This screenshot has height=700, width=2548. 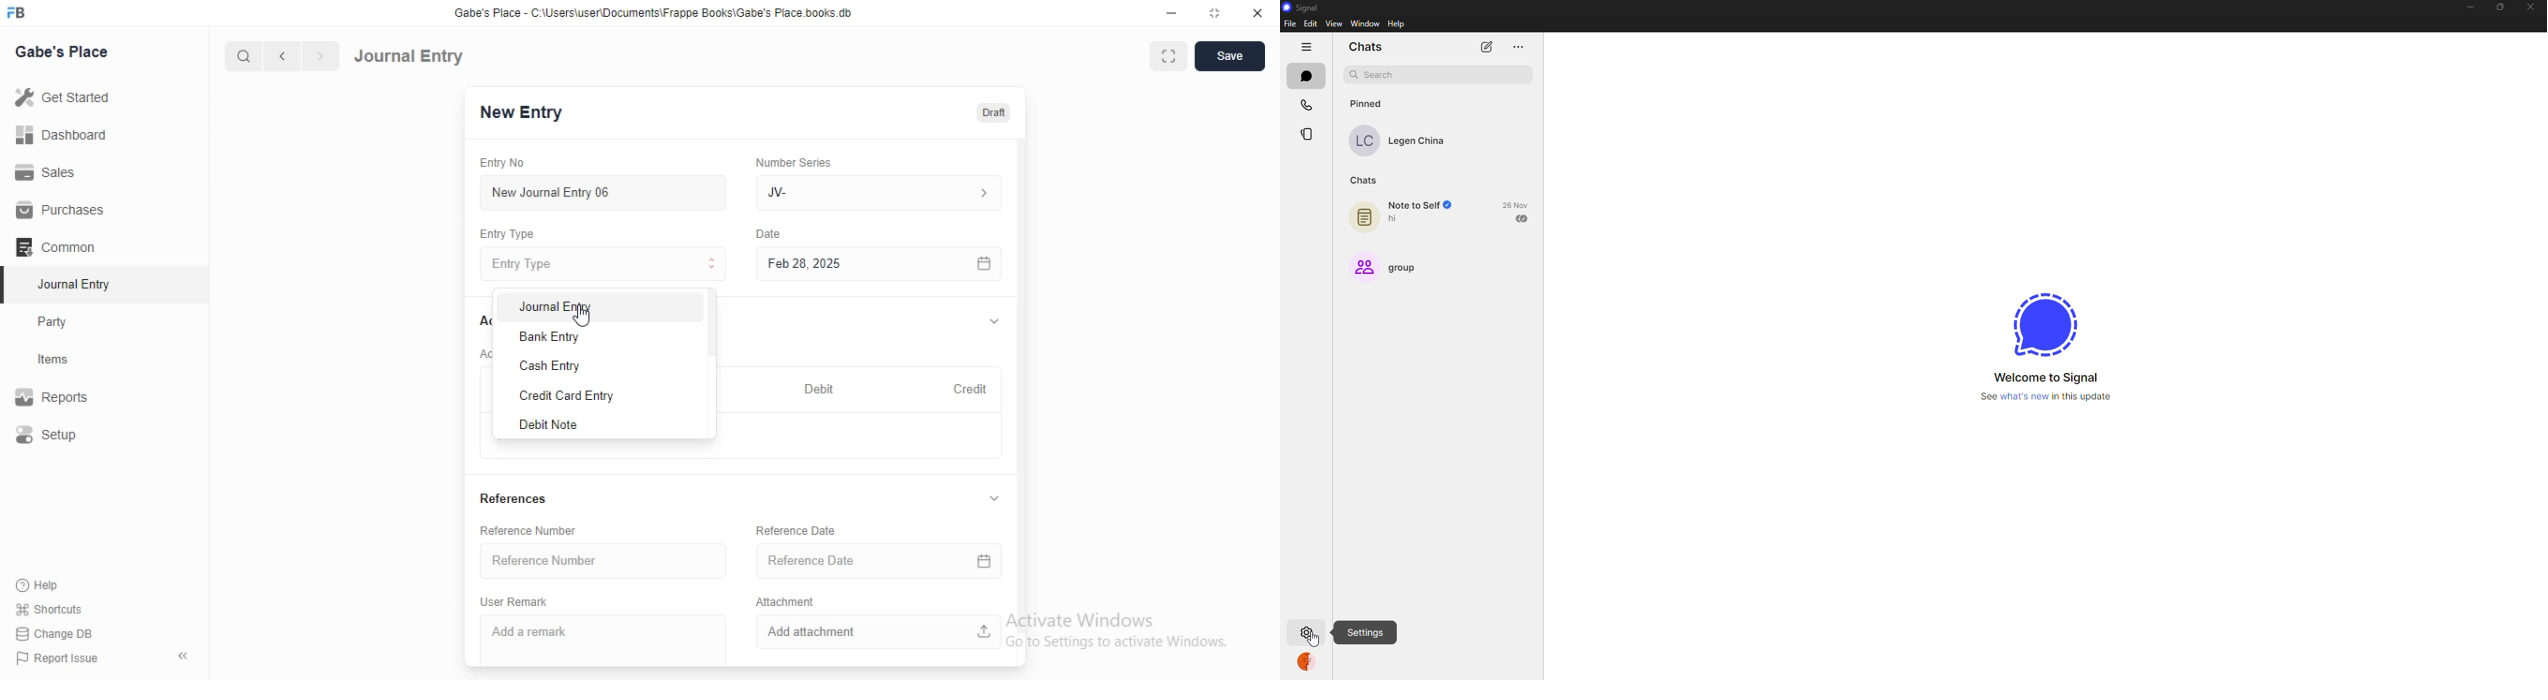 What do you see at coordinates (65, 399) in the screenshot?
I see `Reports` at bounding box center [65, 399].